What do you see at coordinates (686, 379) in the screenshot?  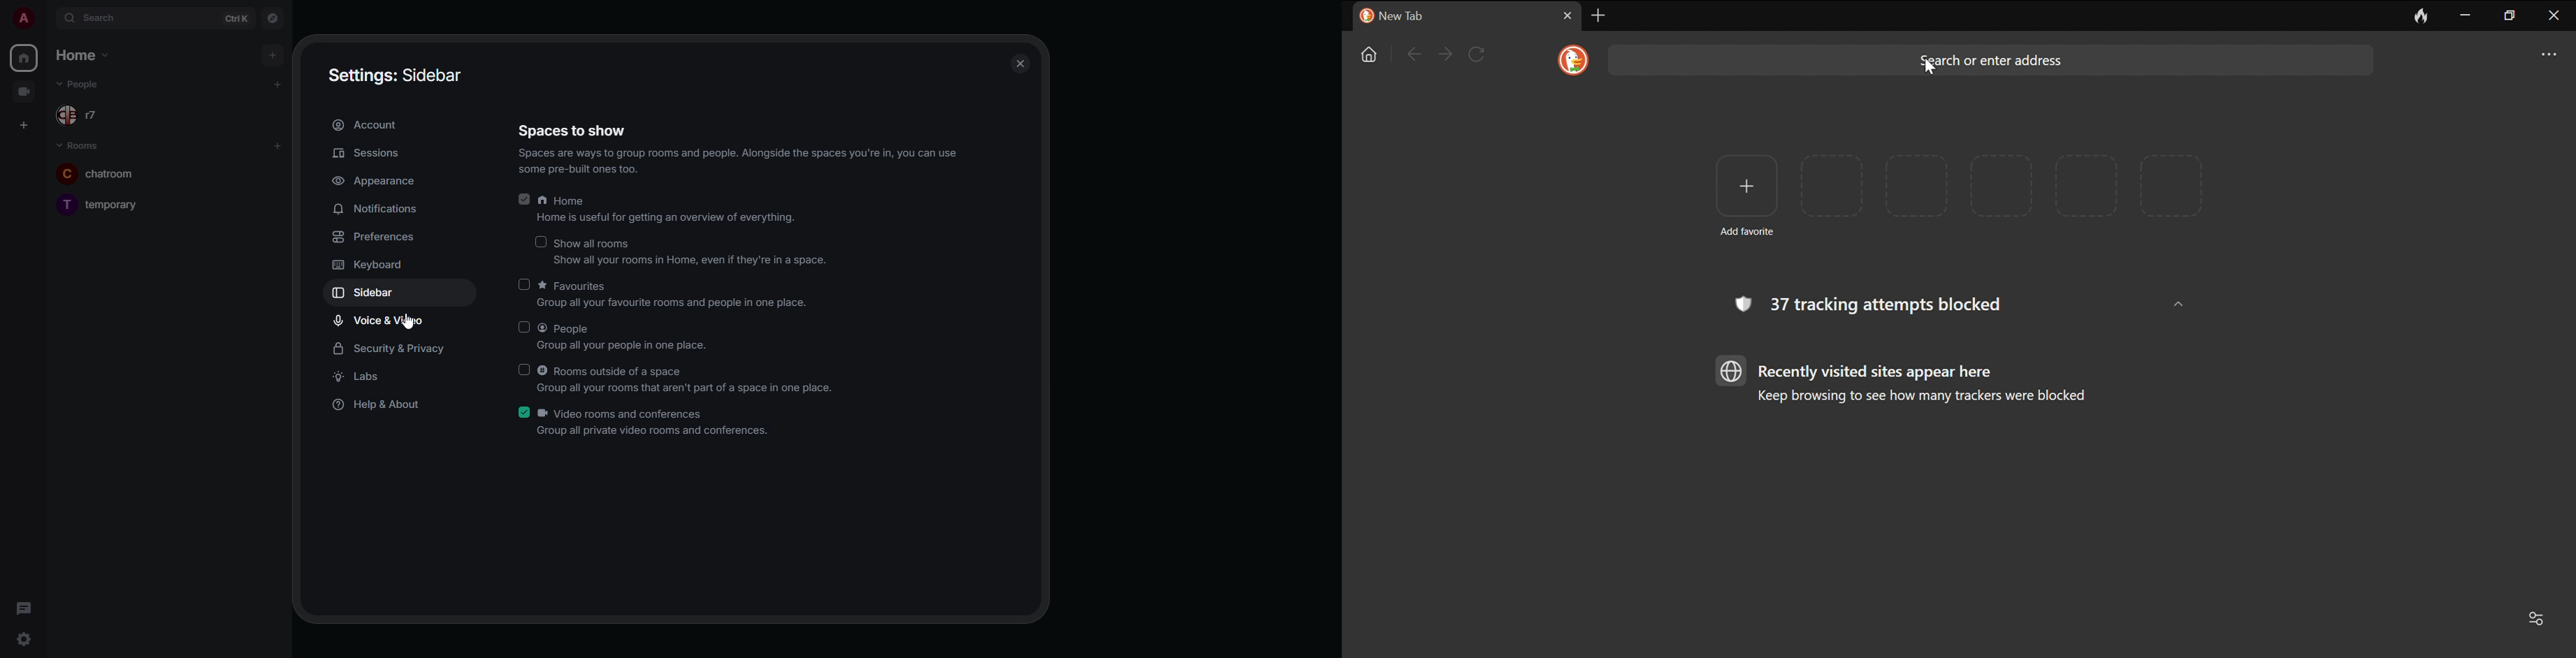 I see `rooms outside of a space` at bounding box center [686, 379].